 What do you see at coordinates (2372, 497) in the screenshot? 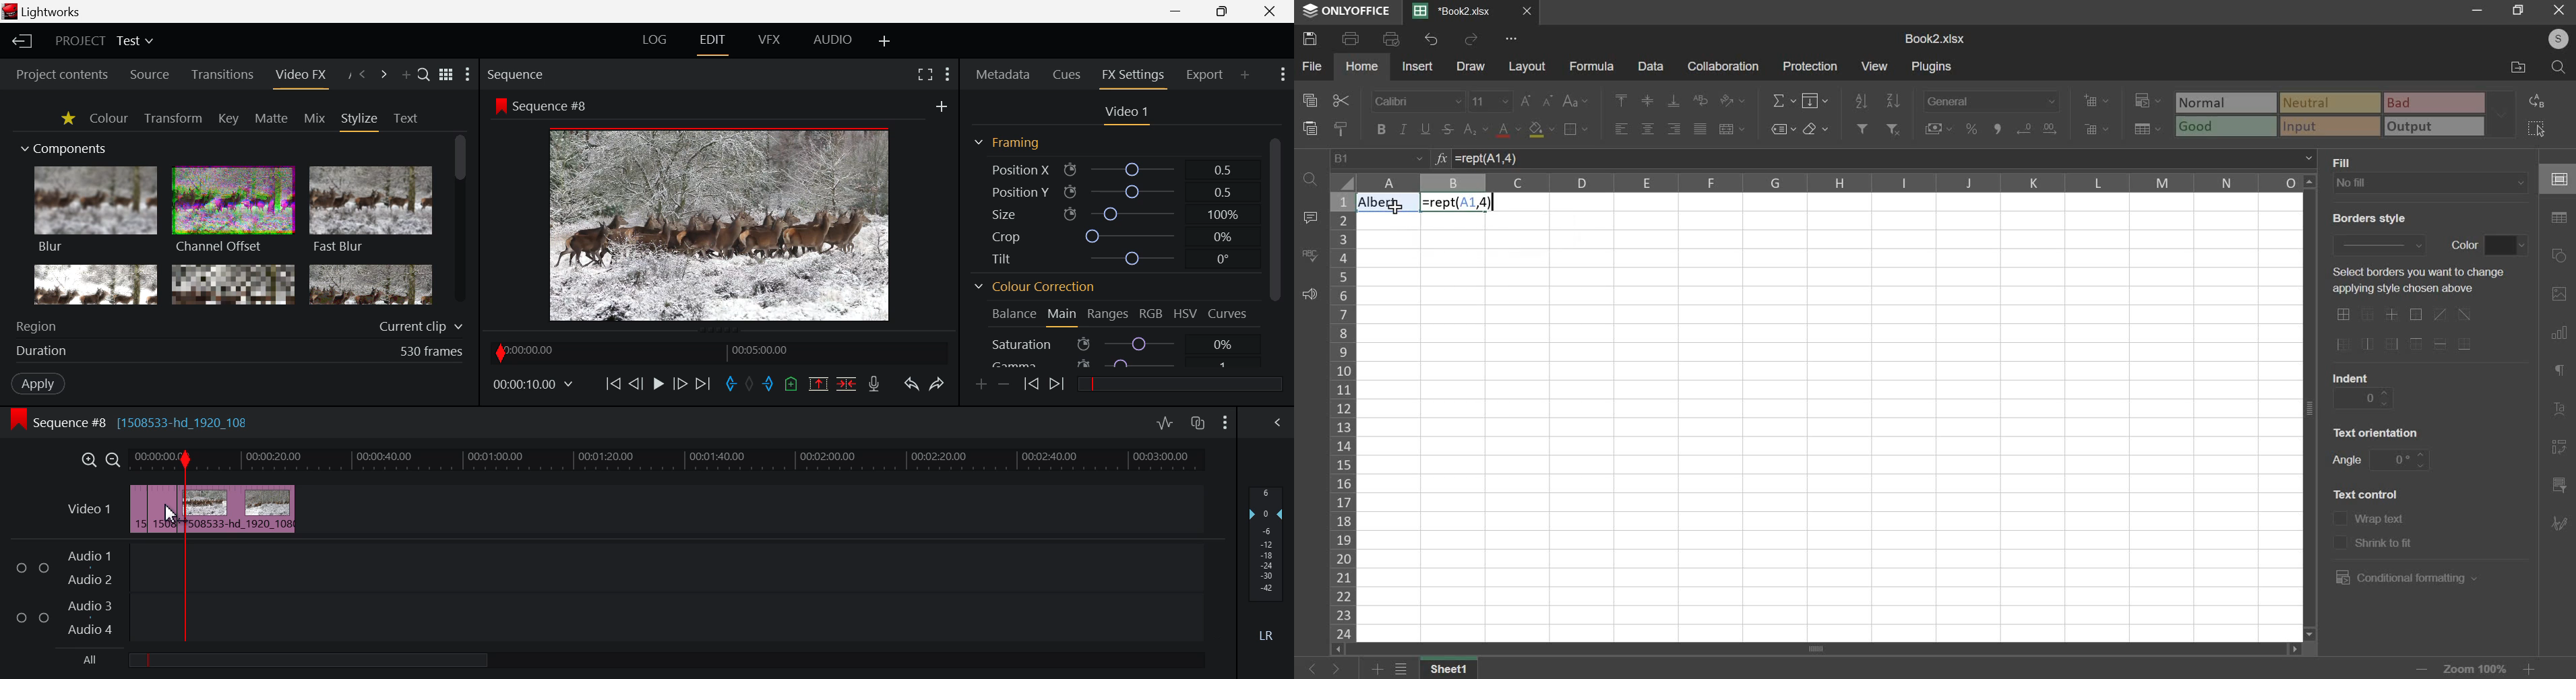
I see `text` at bounding box center [2372, 497].